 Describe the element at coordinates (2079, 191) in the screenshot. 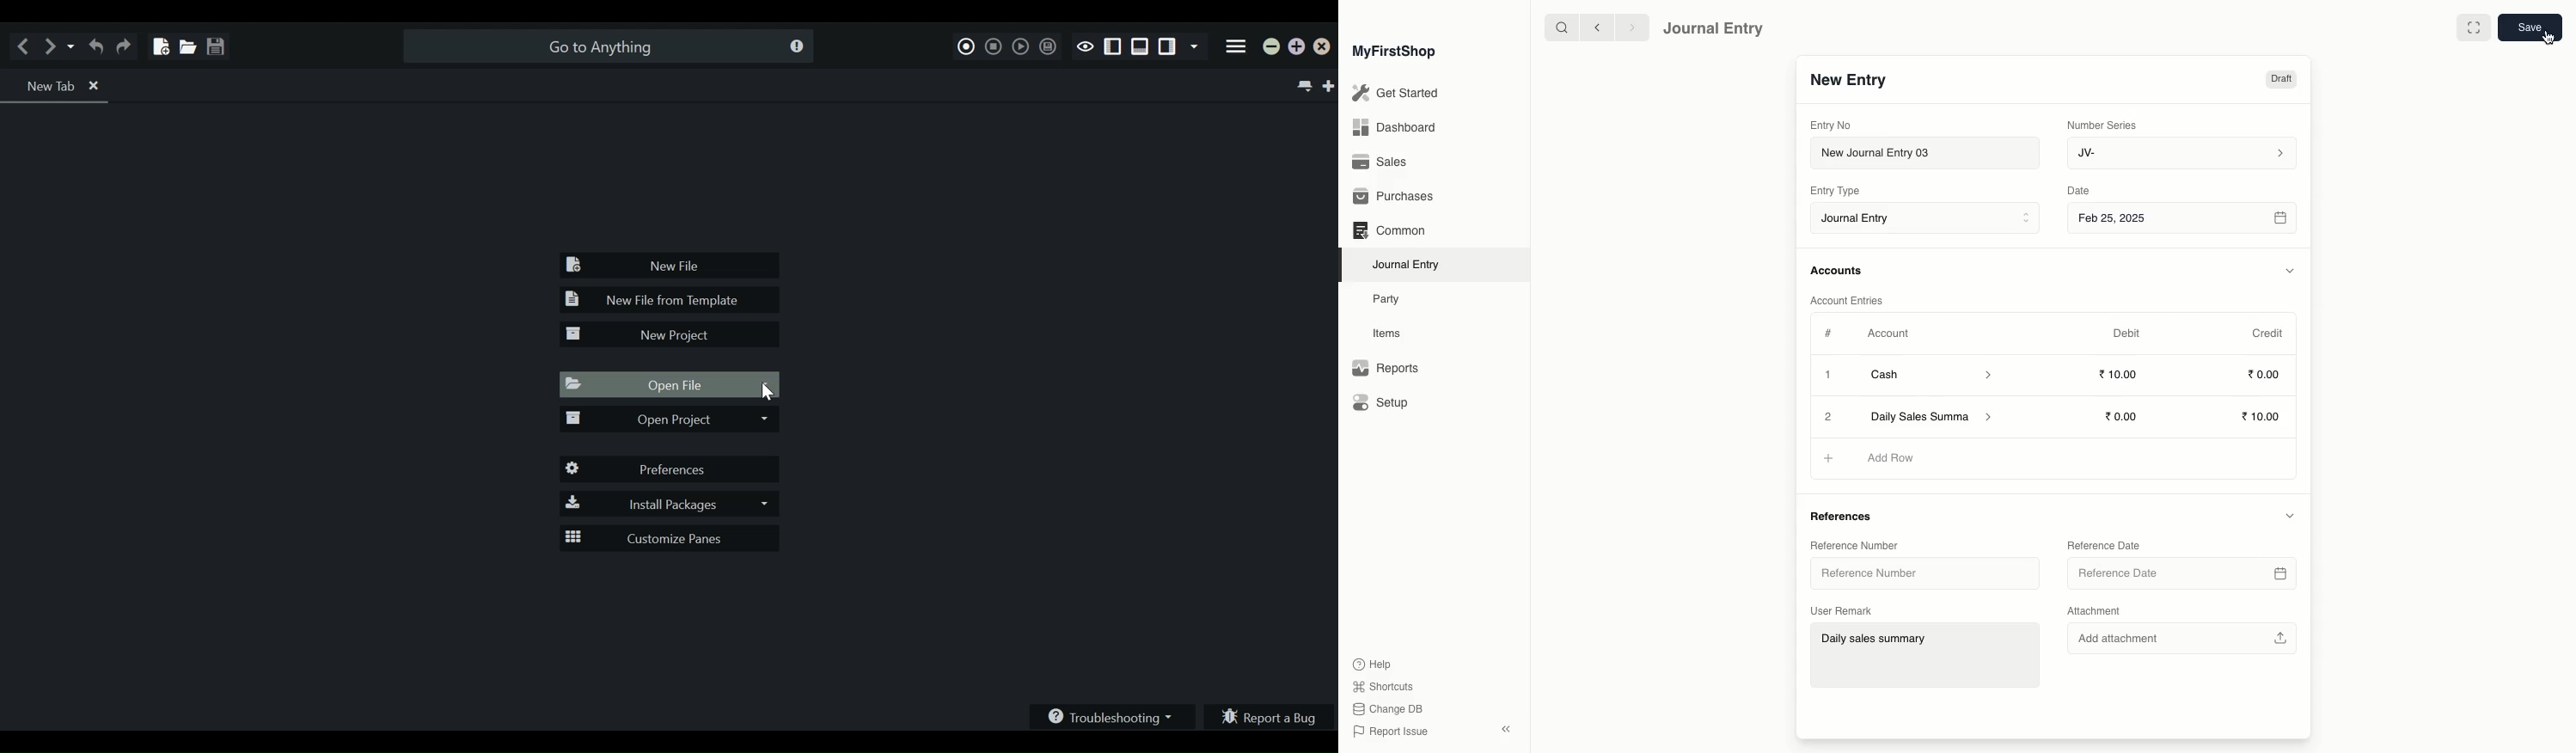

I see `Date` at that location.